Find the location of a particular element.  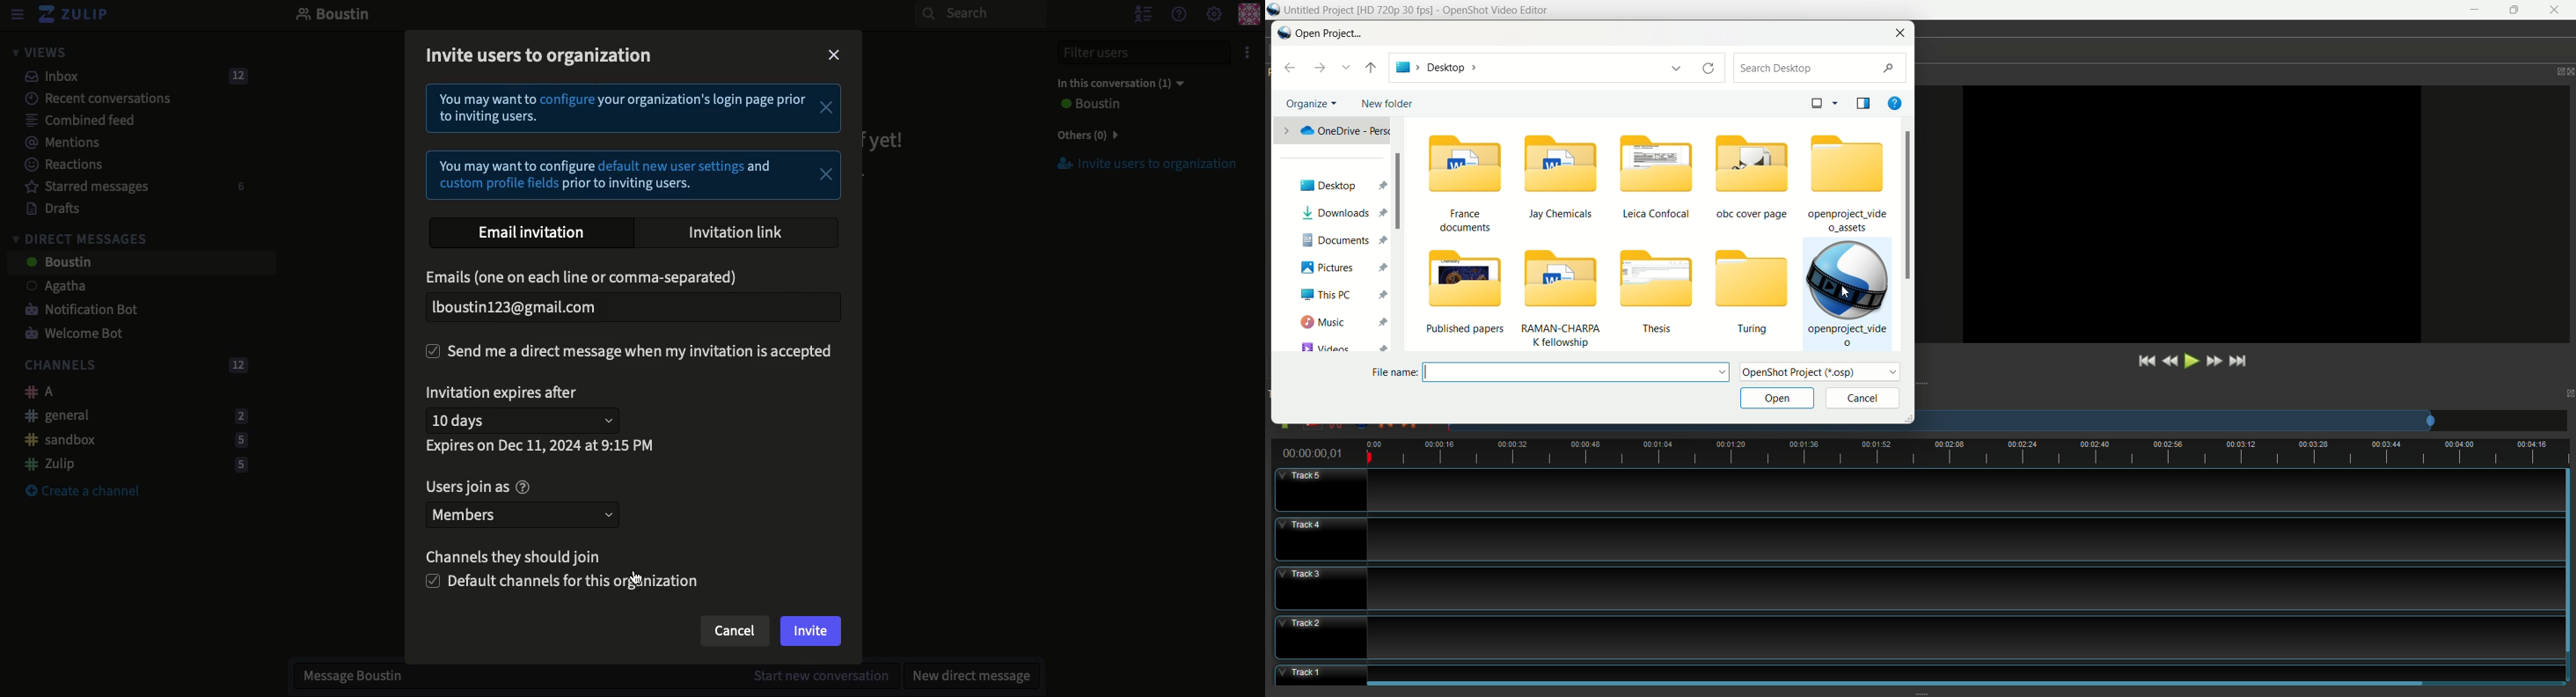

refresh is located at coordinates (1709, 72).